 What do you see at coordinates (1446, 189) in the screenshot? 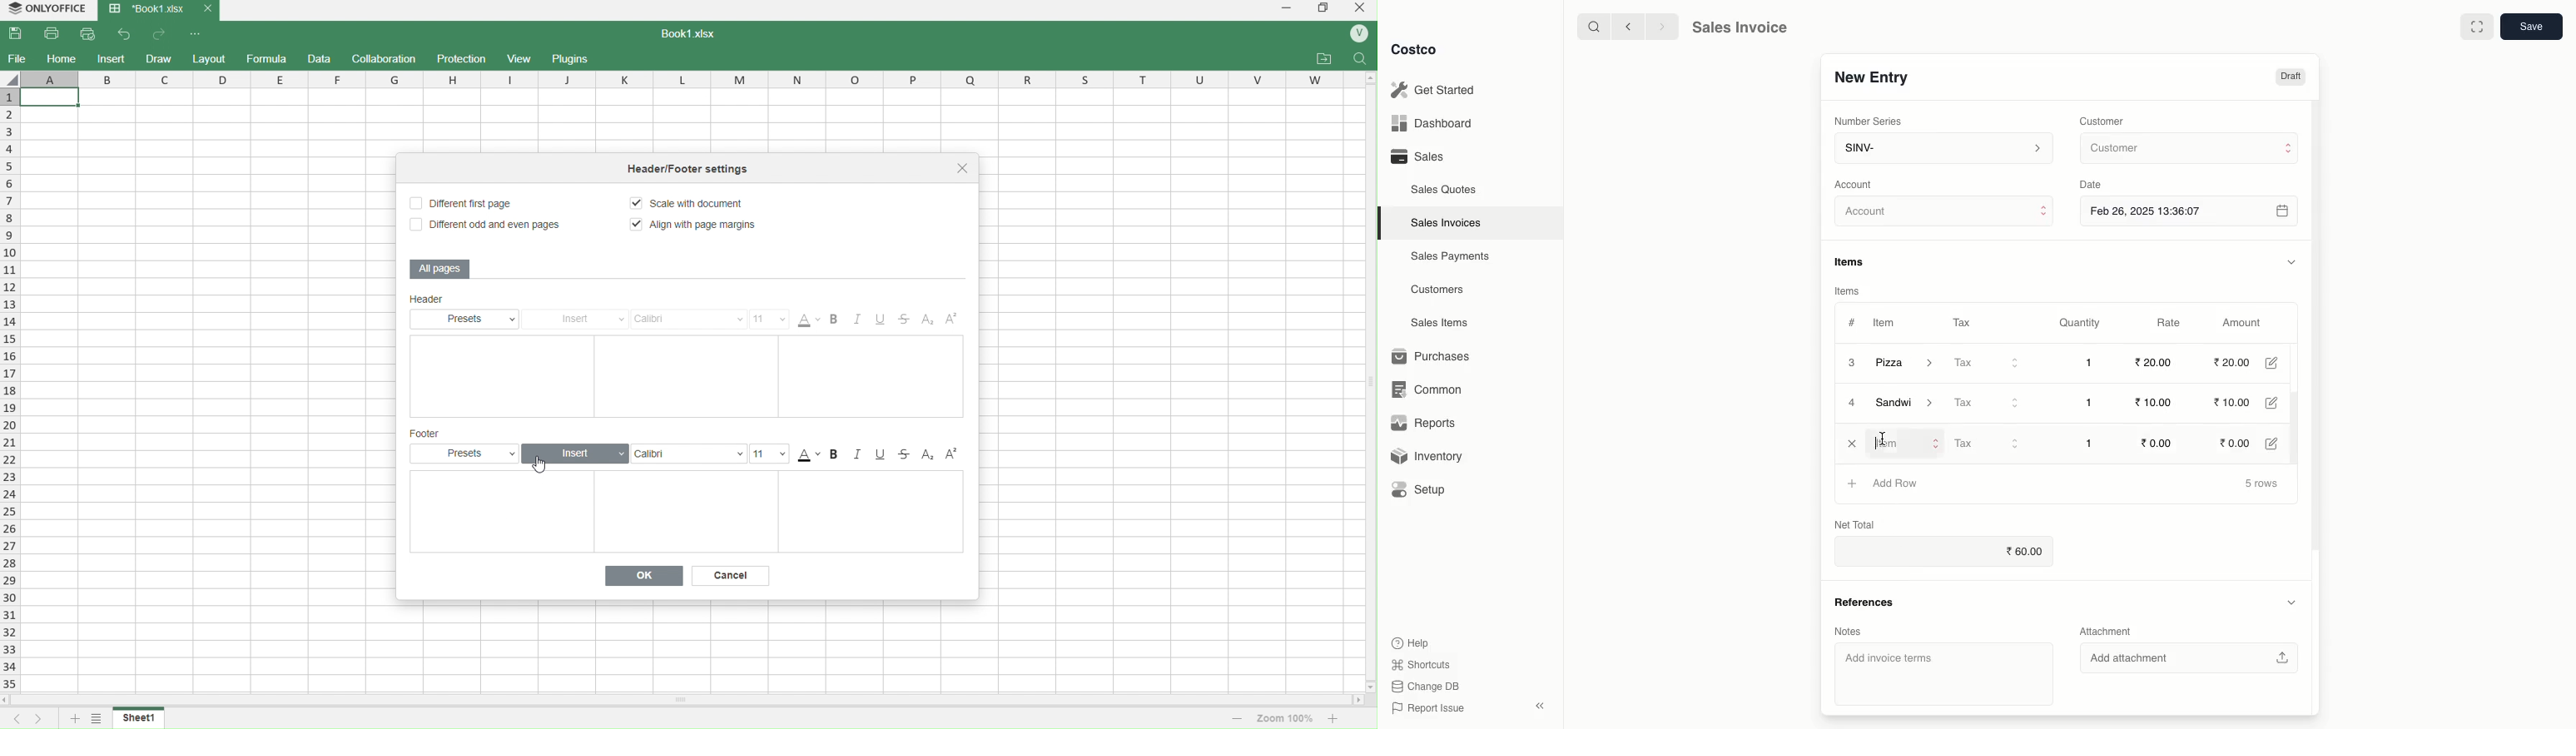
I see `Sales Quotes` at bounding box center [1446, 189].